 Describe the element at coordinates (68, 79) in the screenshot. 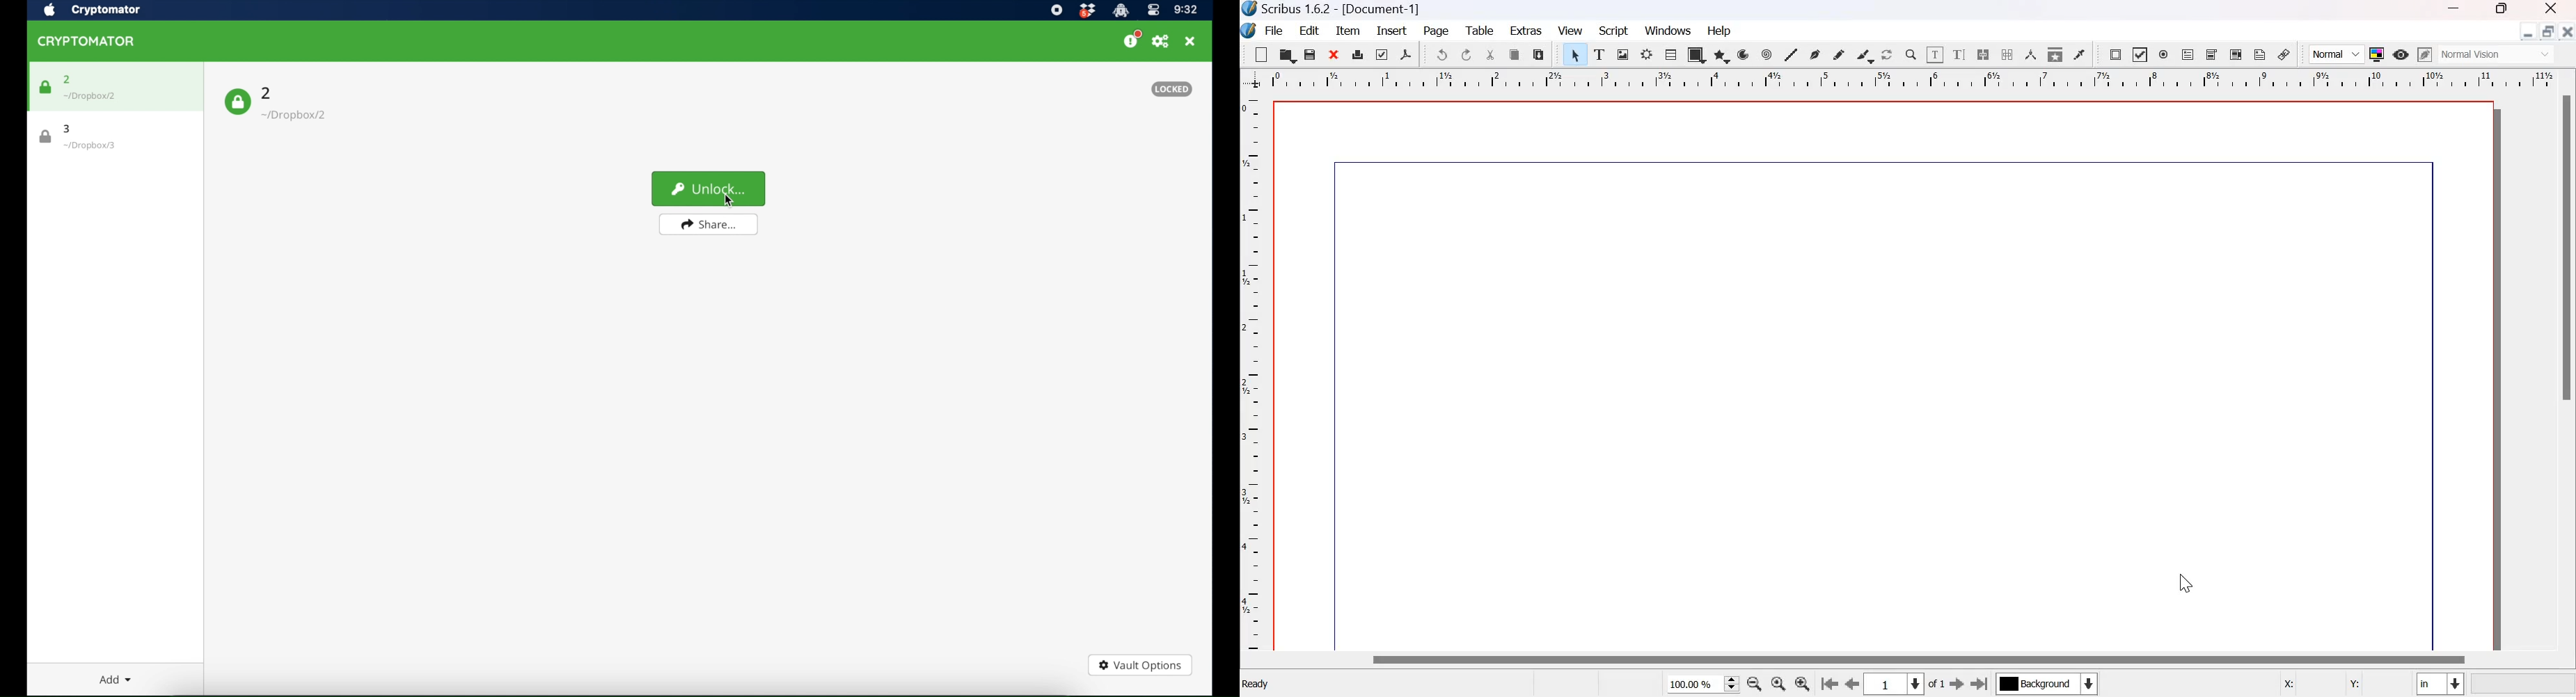

I see `2` at that location.